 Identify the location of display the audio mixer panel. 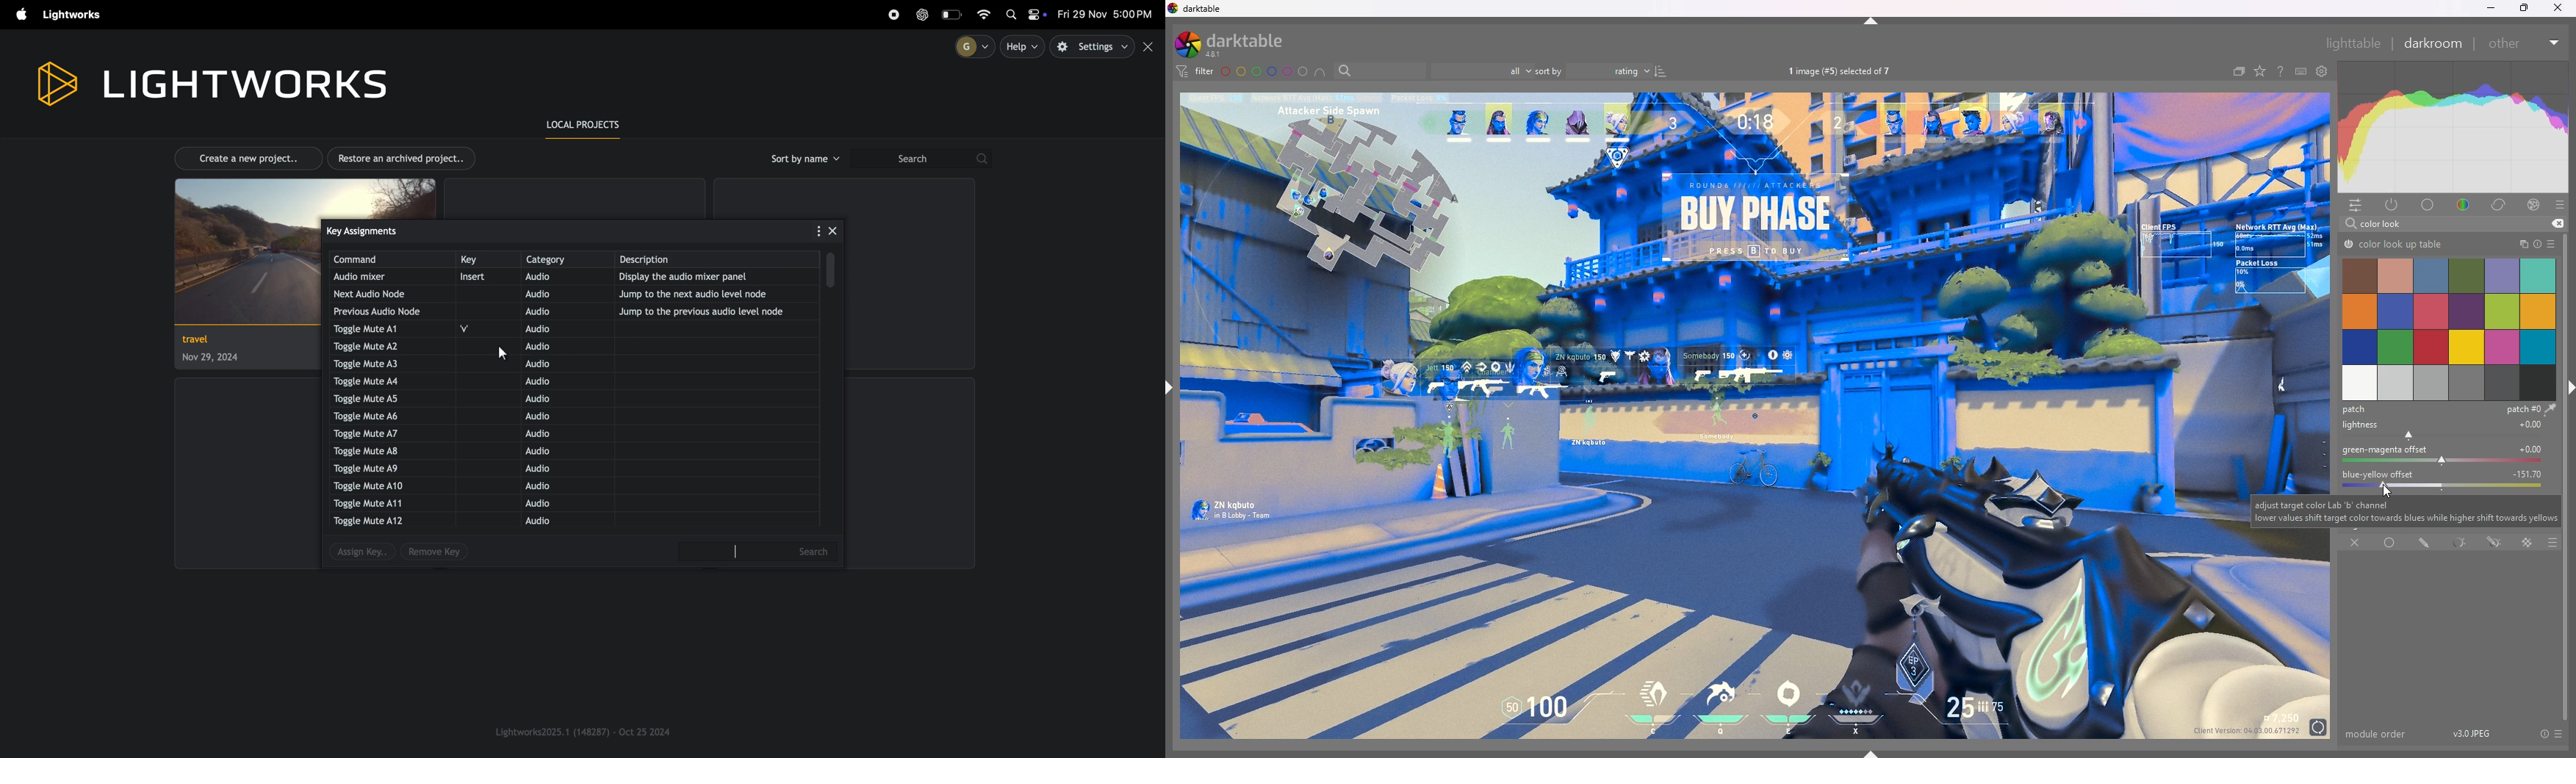
(711, 278).